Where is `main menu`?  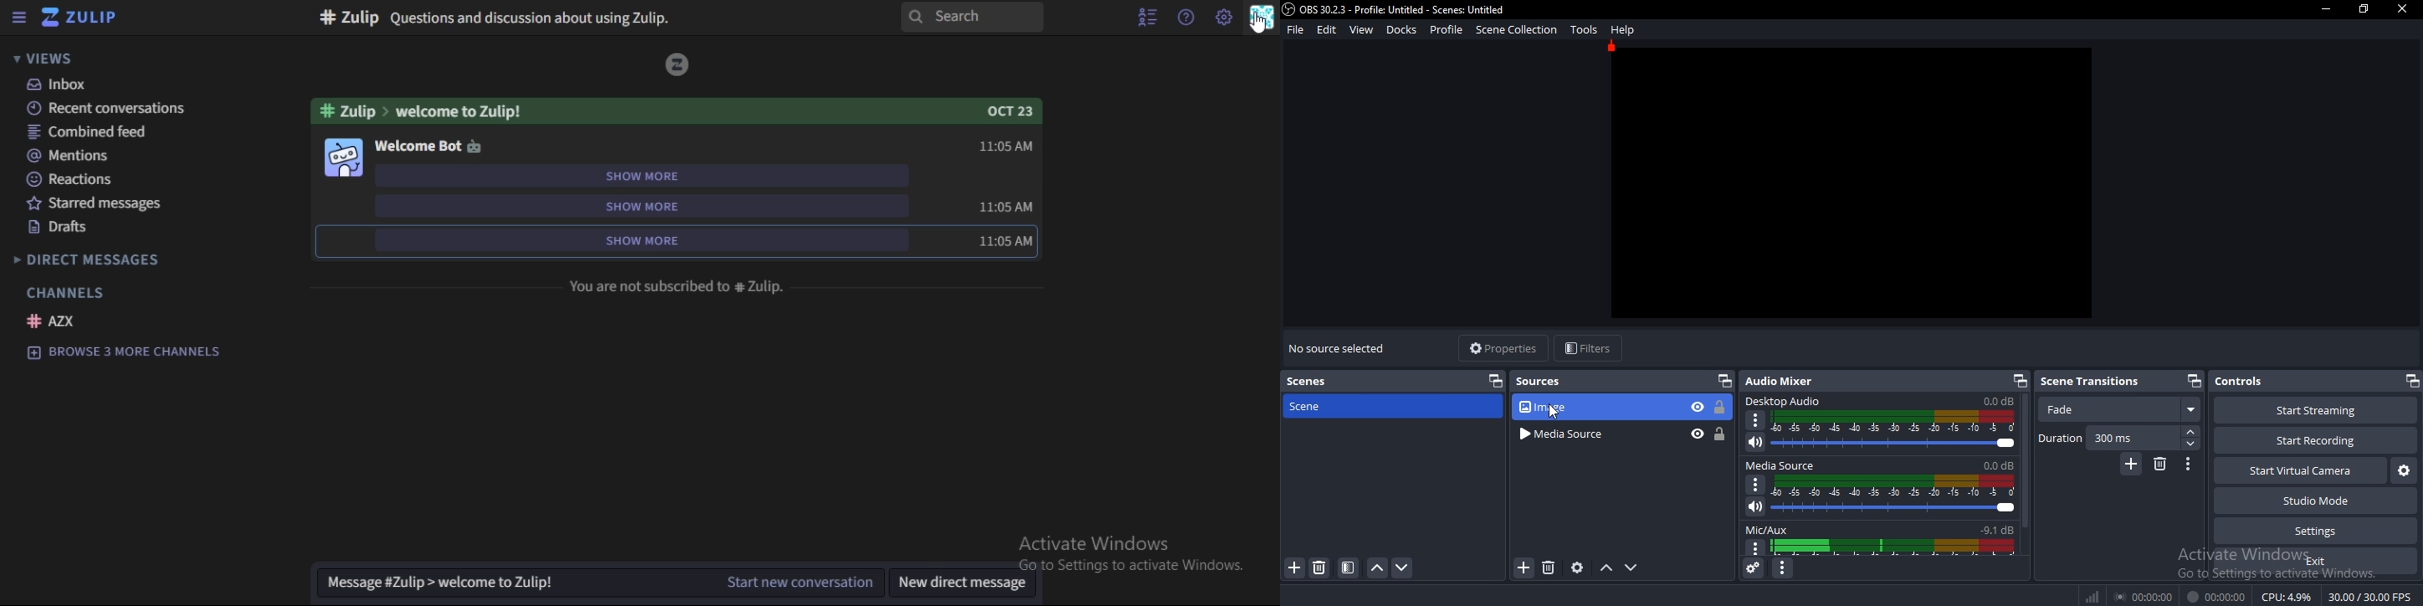 main menu is located at coordinates (1224, 19).